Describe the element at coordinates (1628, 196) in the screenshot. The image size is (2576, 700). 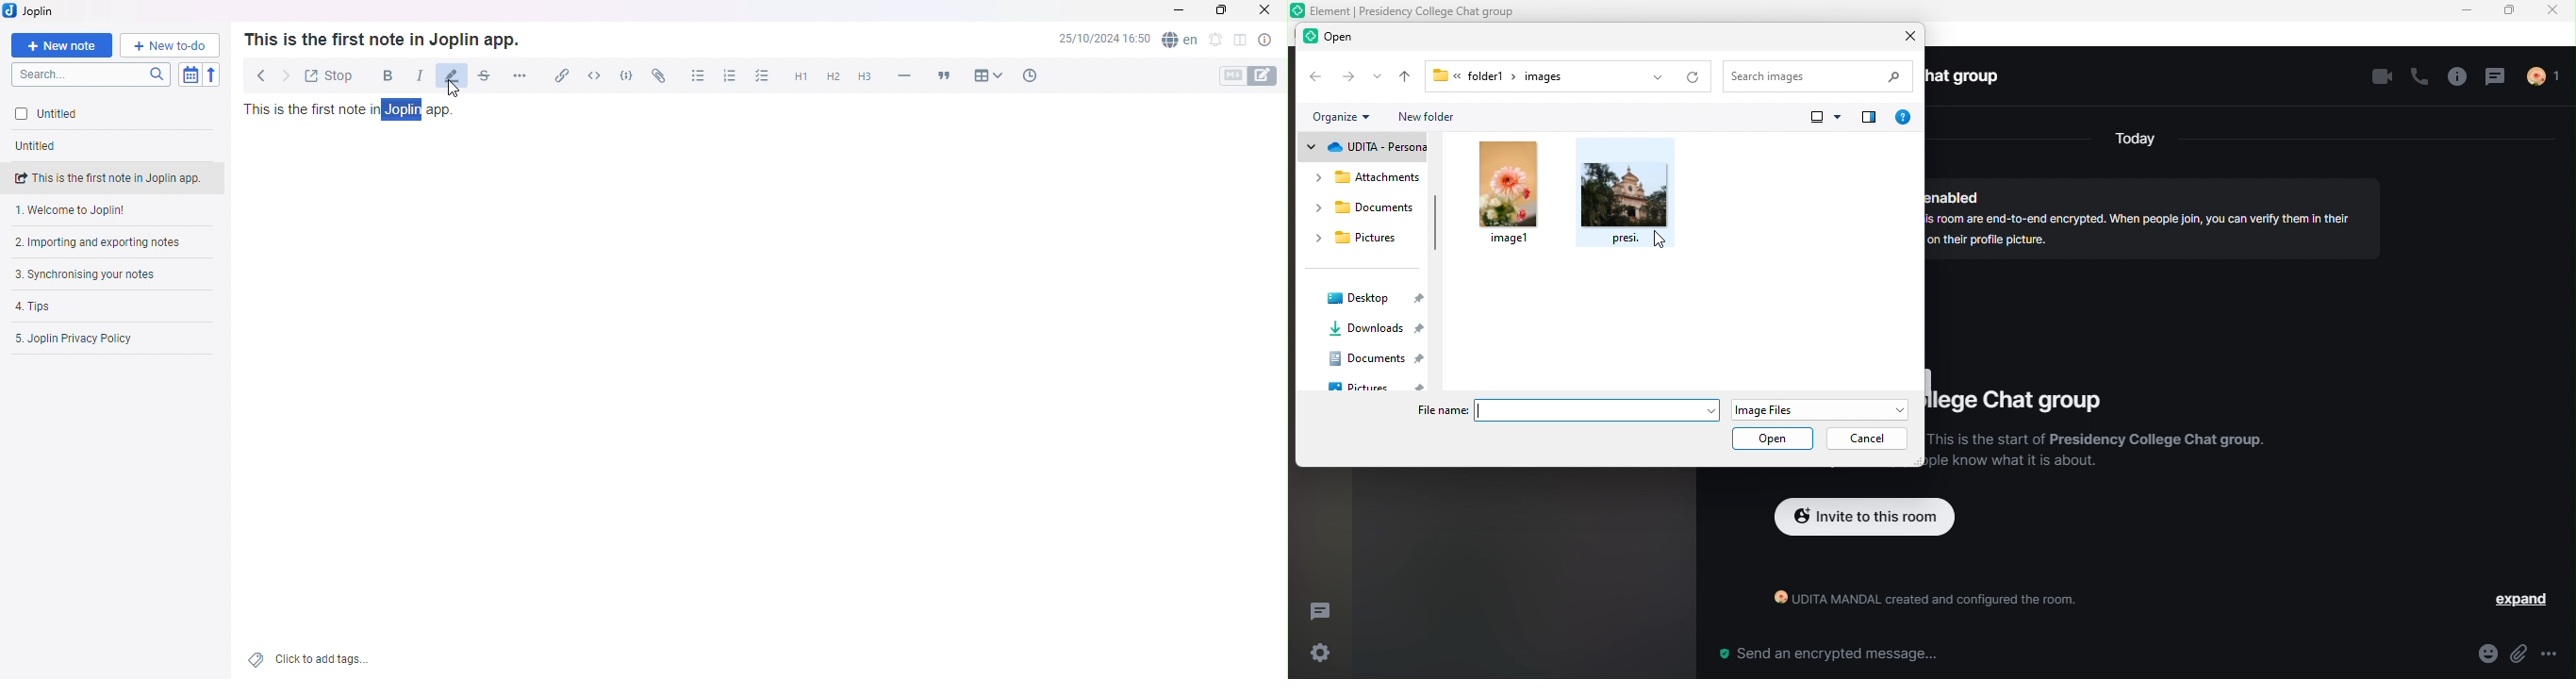
I see `presi` at that location.